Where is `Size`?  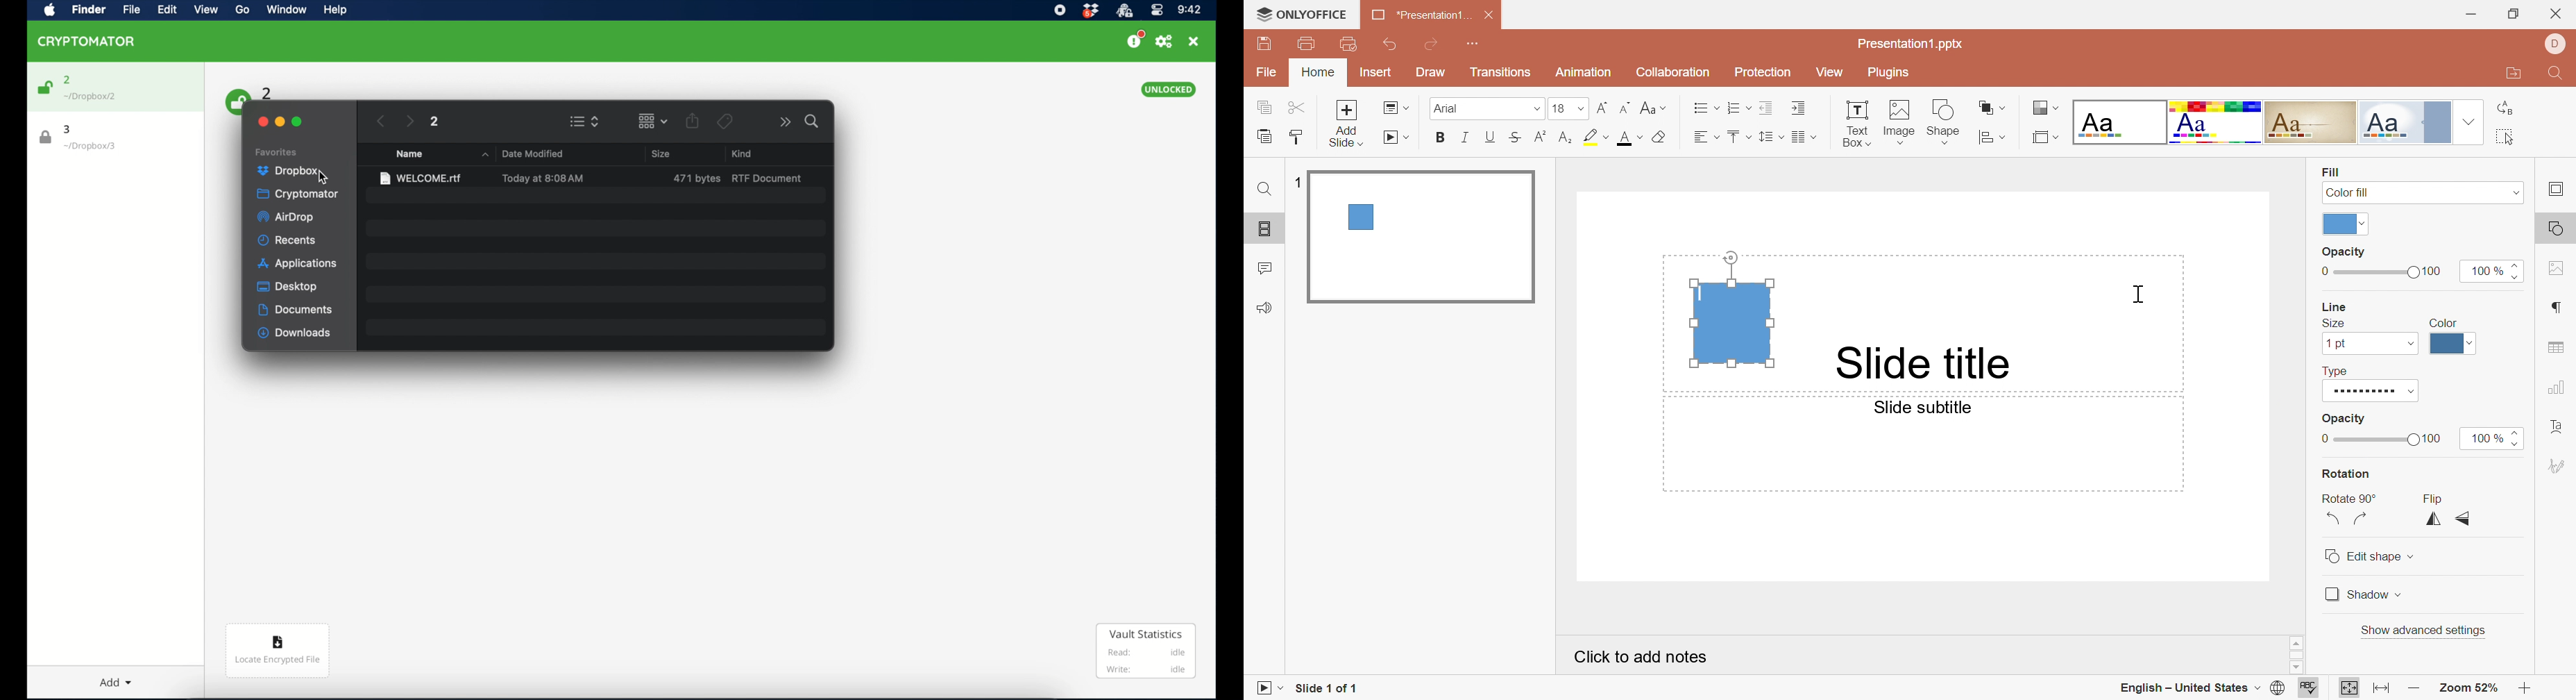
Size is located at coordinates (2333, 324).